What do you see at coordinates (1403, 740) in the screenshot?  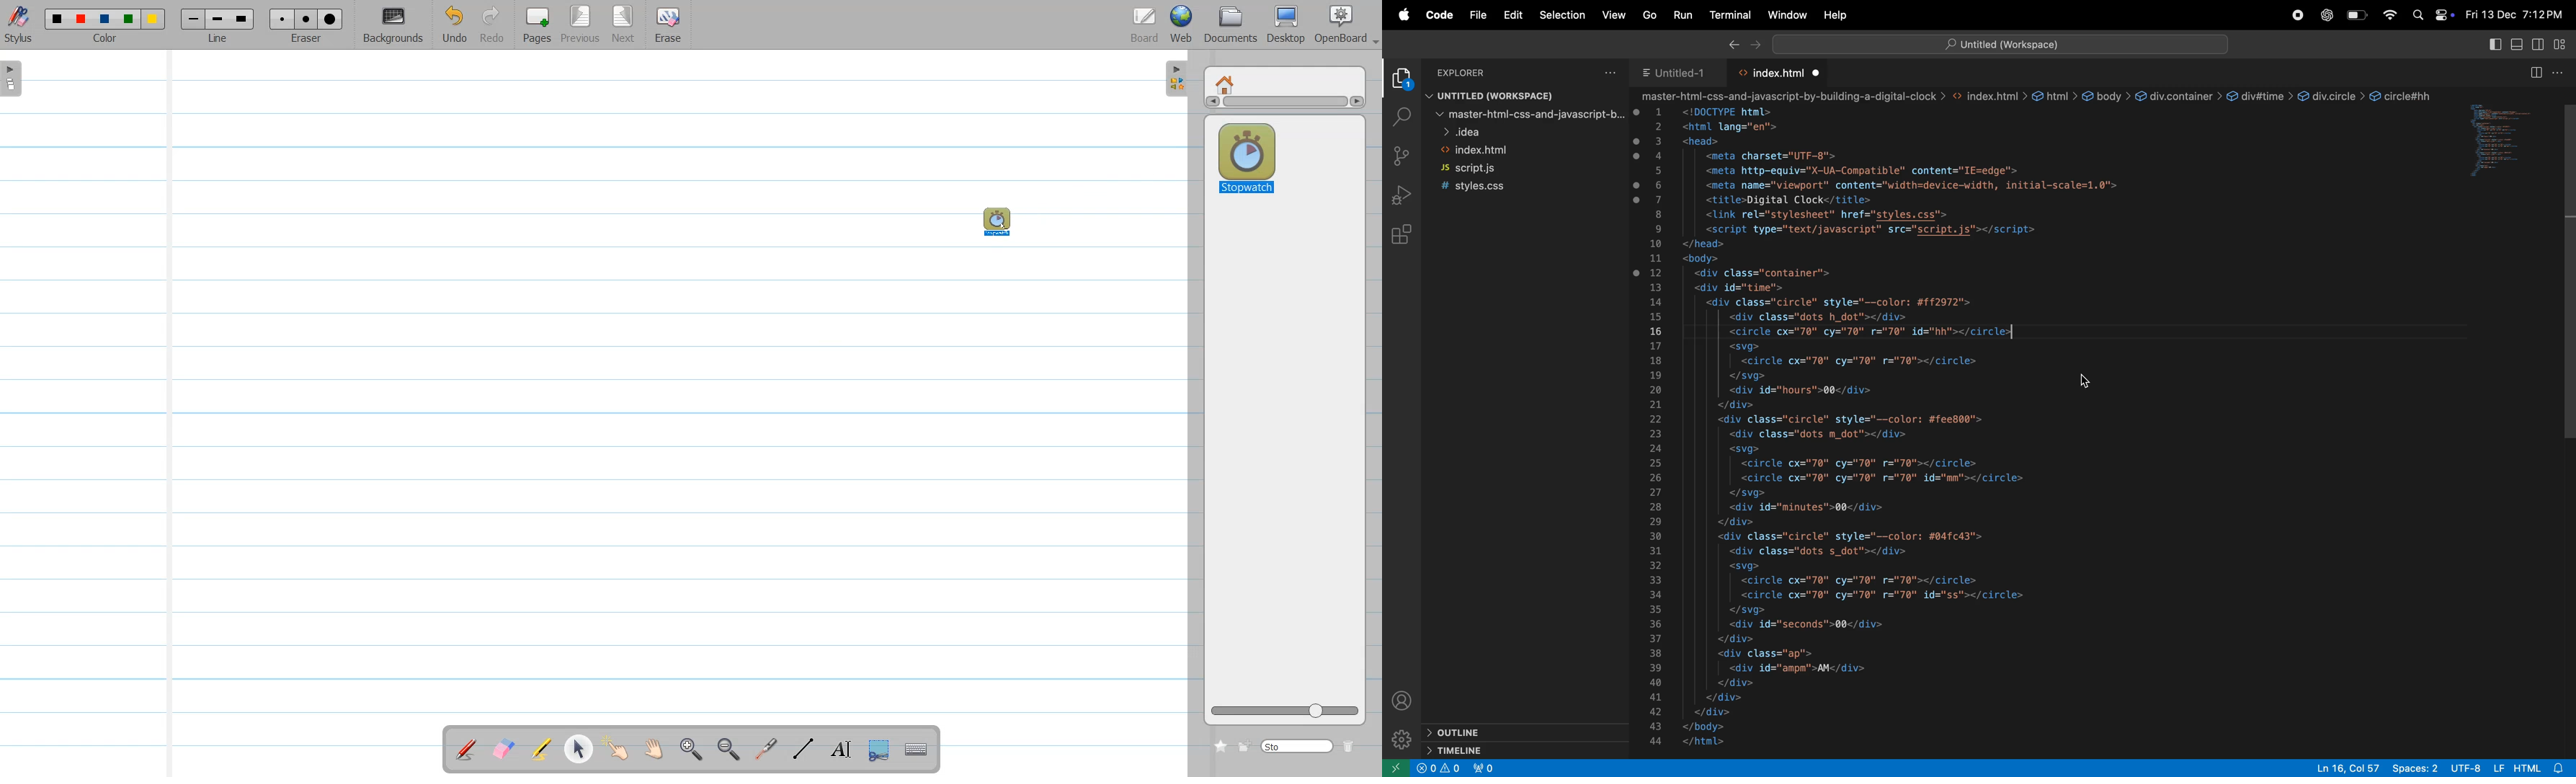 I see `settings` at bounding box center [1403, 740].